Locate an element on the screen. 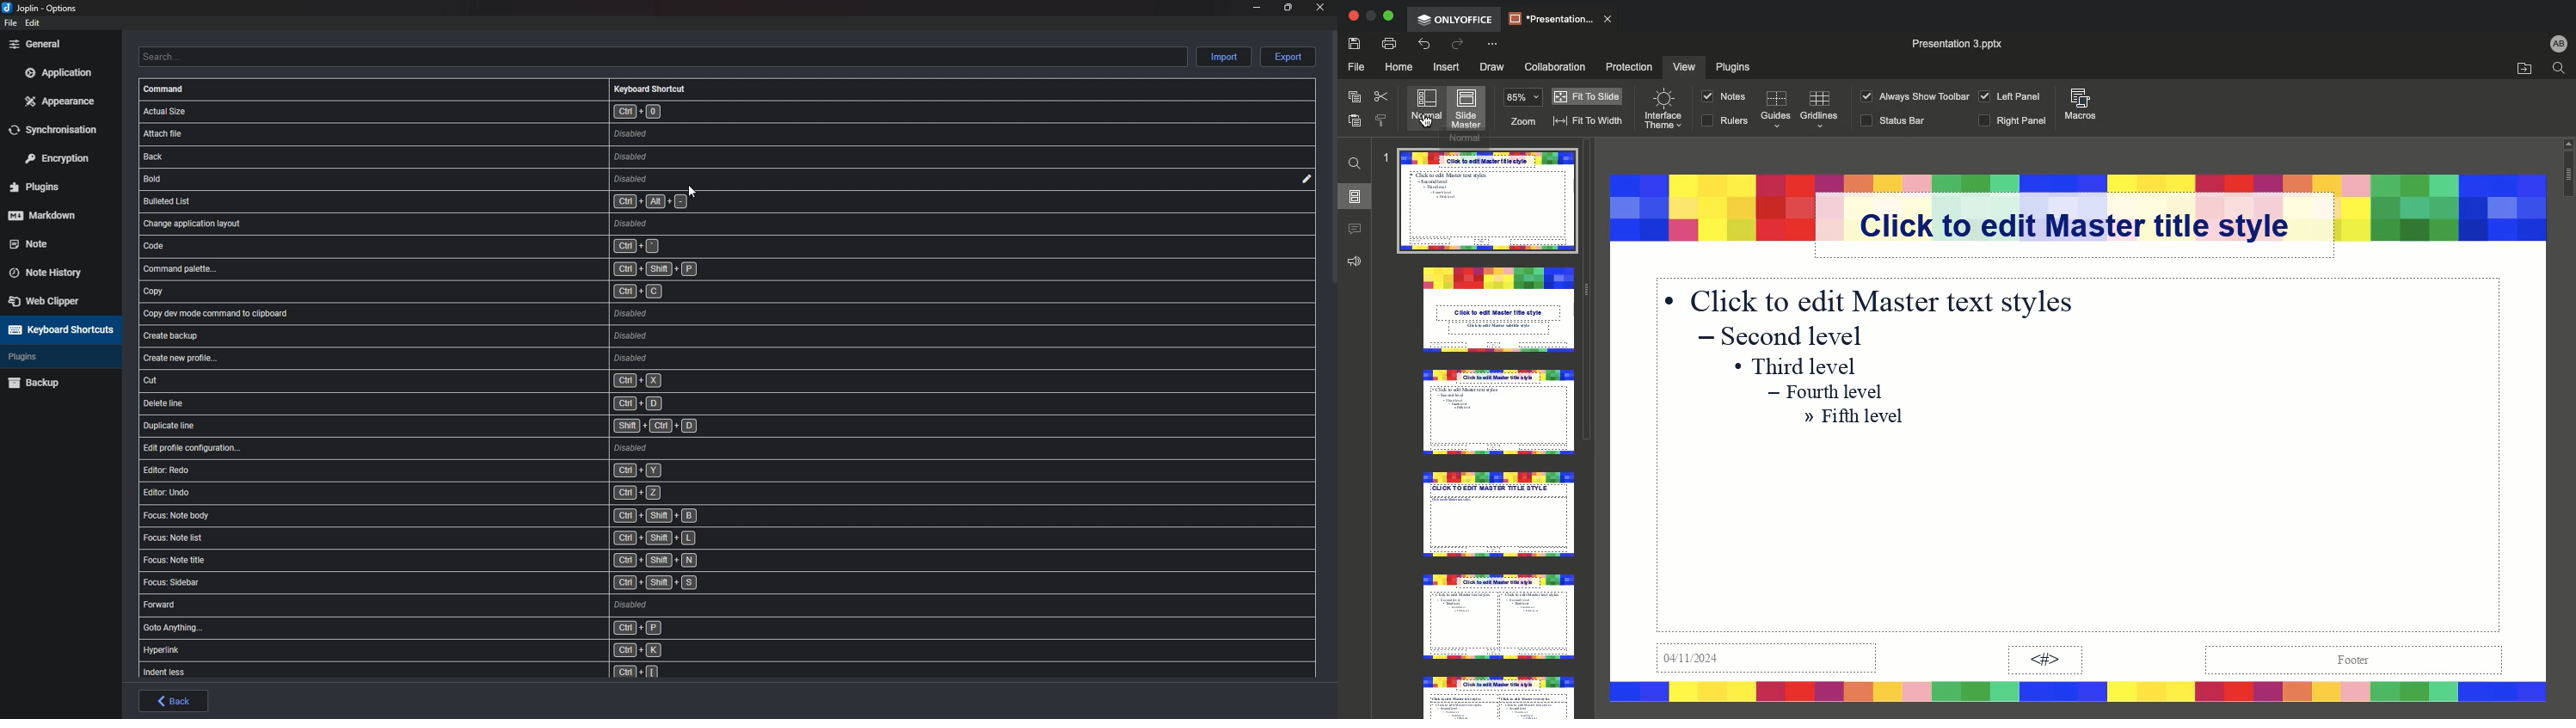  back is located at coordinates (174, 701).